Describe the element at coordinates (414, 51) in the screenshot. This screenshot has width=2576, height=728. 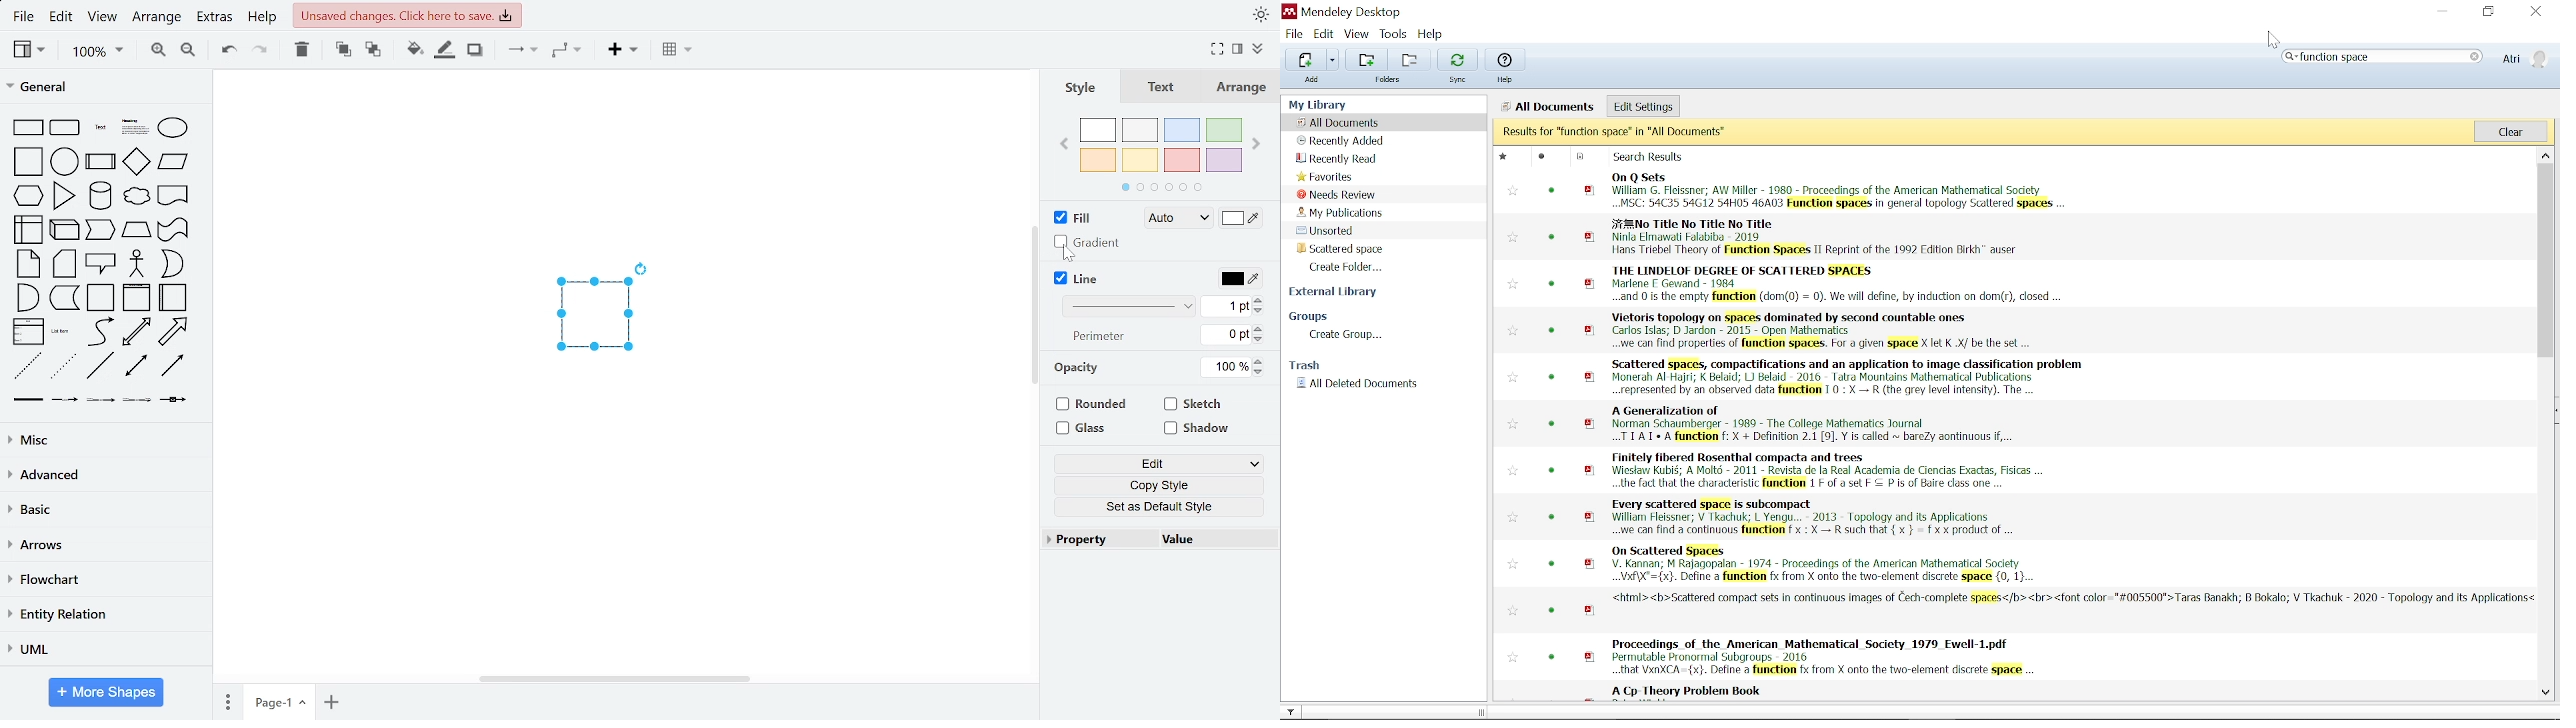
I see `fill color` at that location.